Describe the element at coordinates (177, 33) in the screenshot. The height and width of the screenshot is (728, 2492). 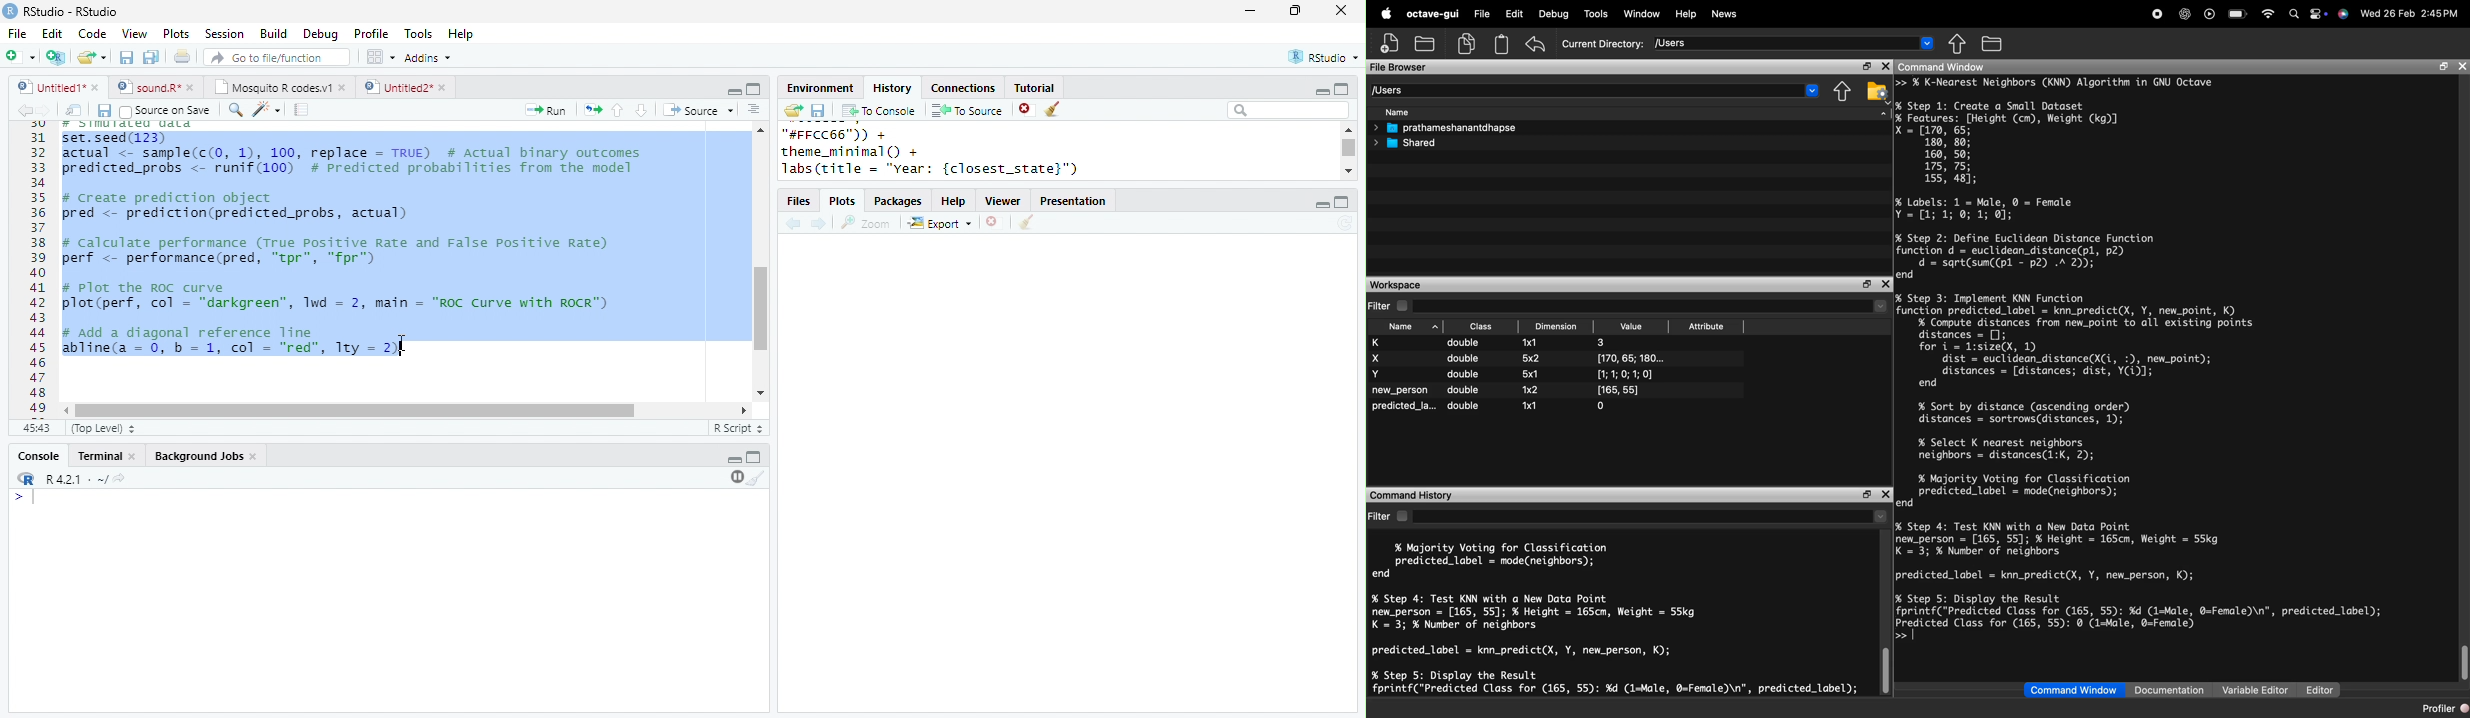
I see `Plots` at that location.